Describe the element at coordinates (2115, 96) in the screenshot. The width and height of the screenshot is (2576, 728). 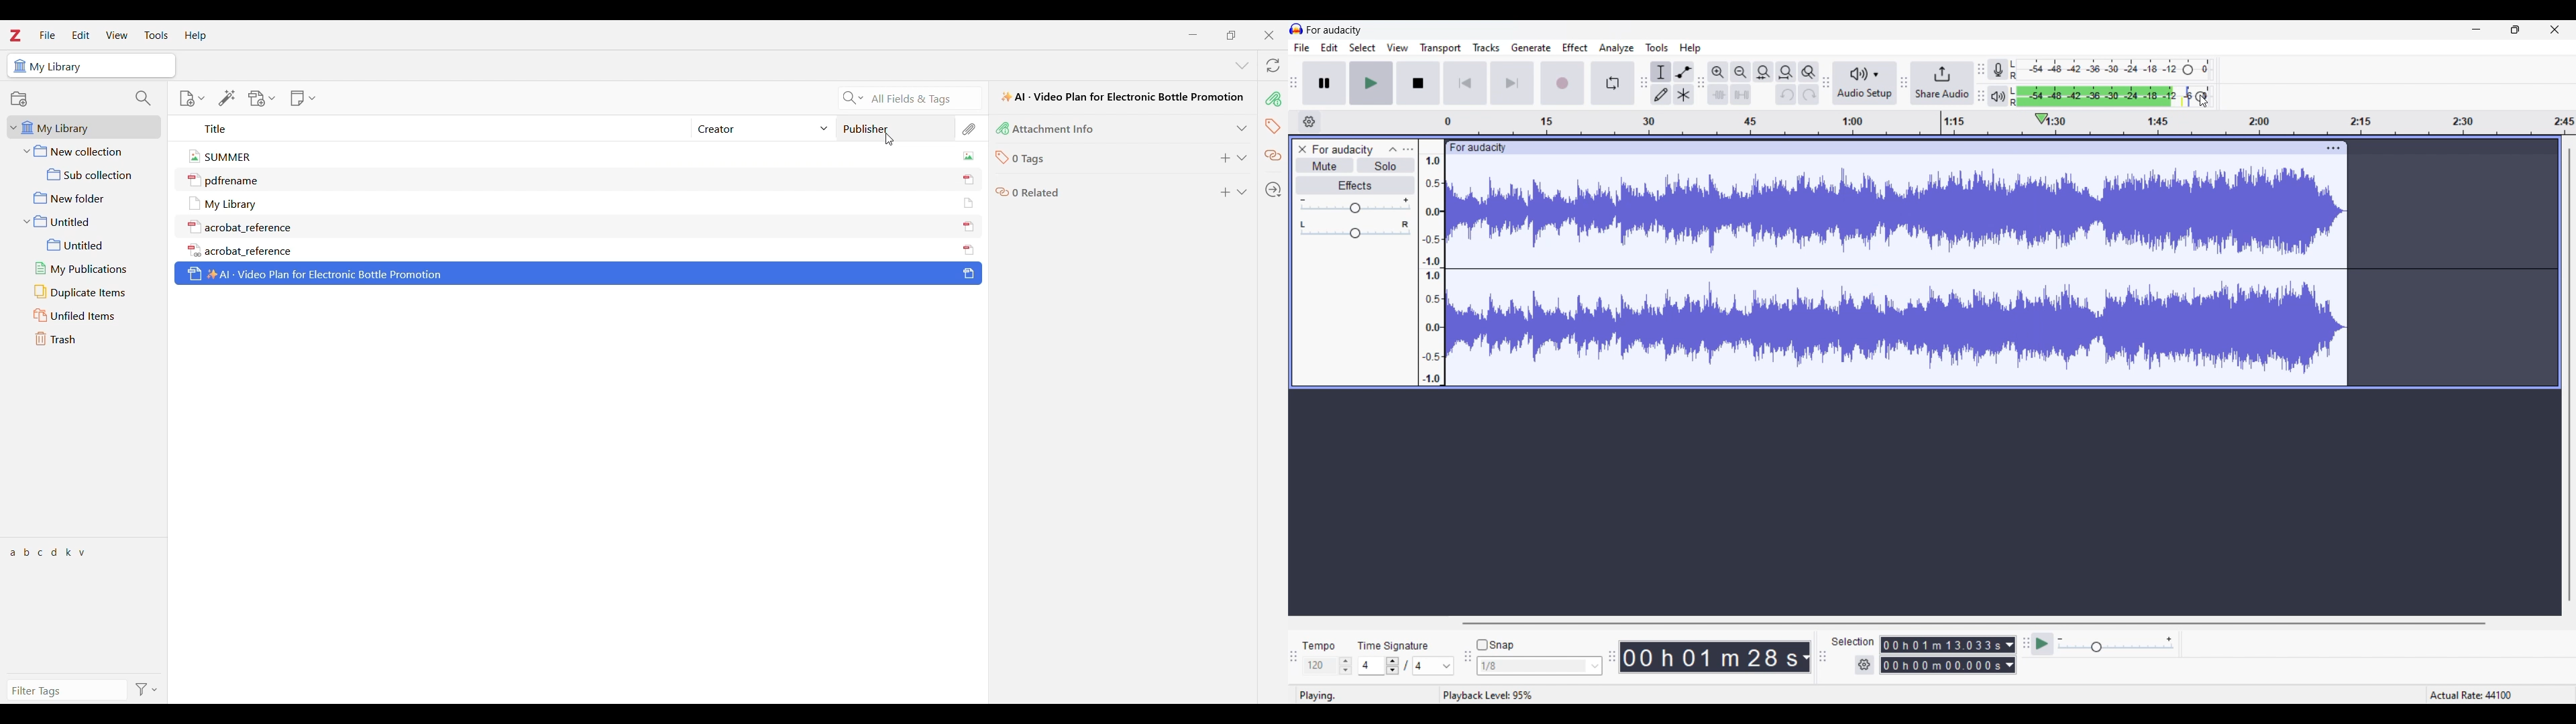
I see `Playback level changed` at that location.